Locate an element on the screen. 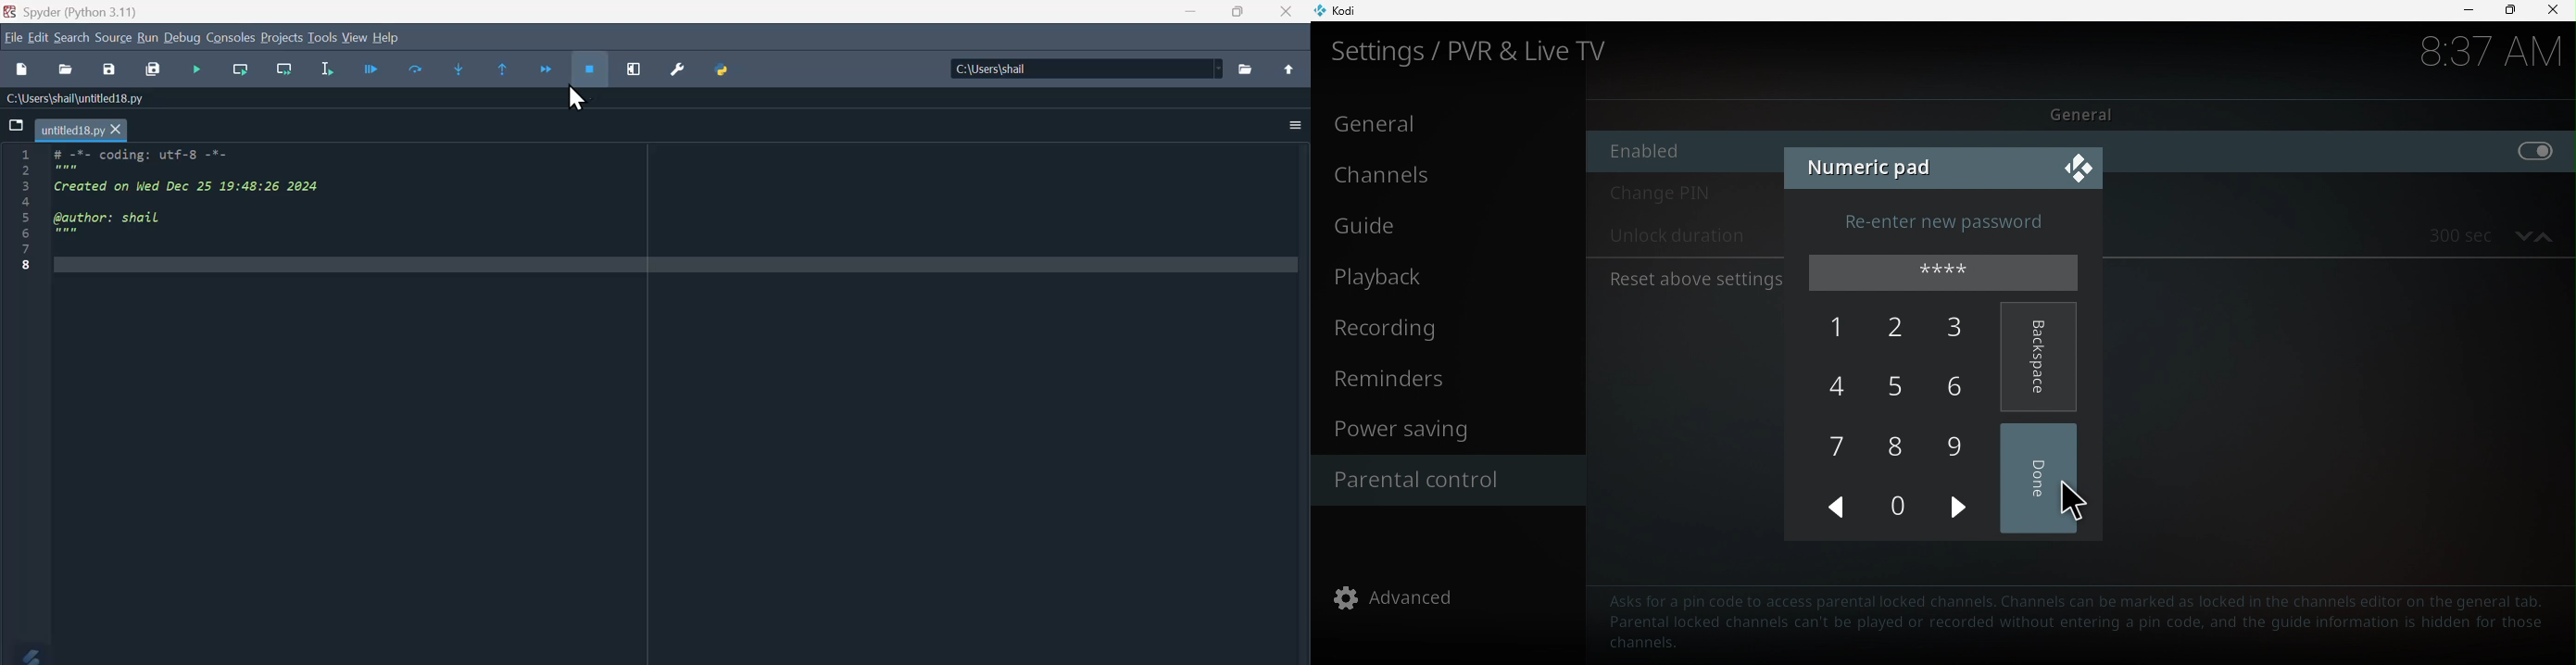 Image resolution: width=2576 pixels, height=672 pixels. Preferences is located at coordinates (683, 72).